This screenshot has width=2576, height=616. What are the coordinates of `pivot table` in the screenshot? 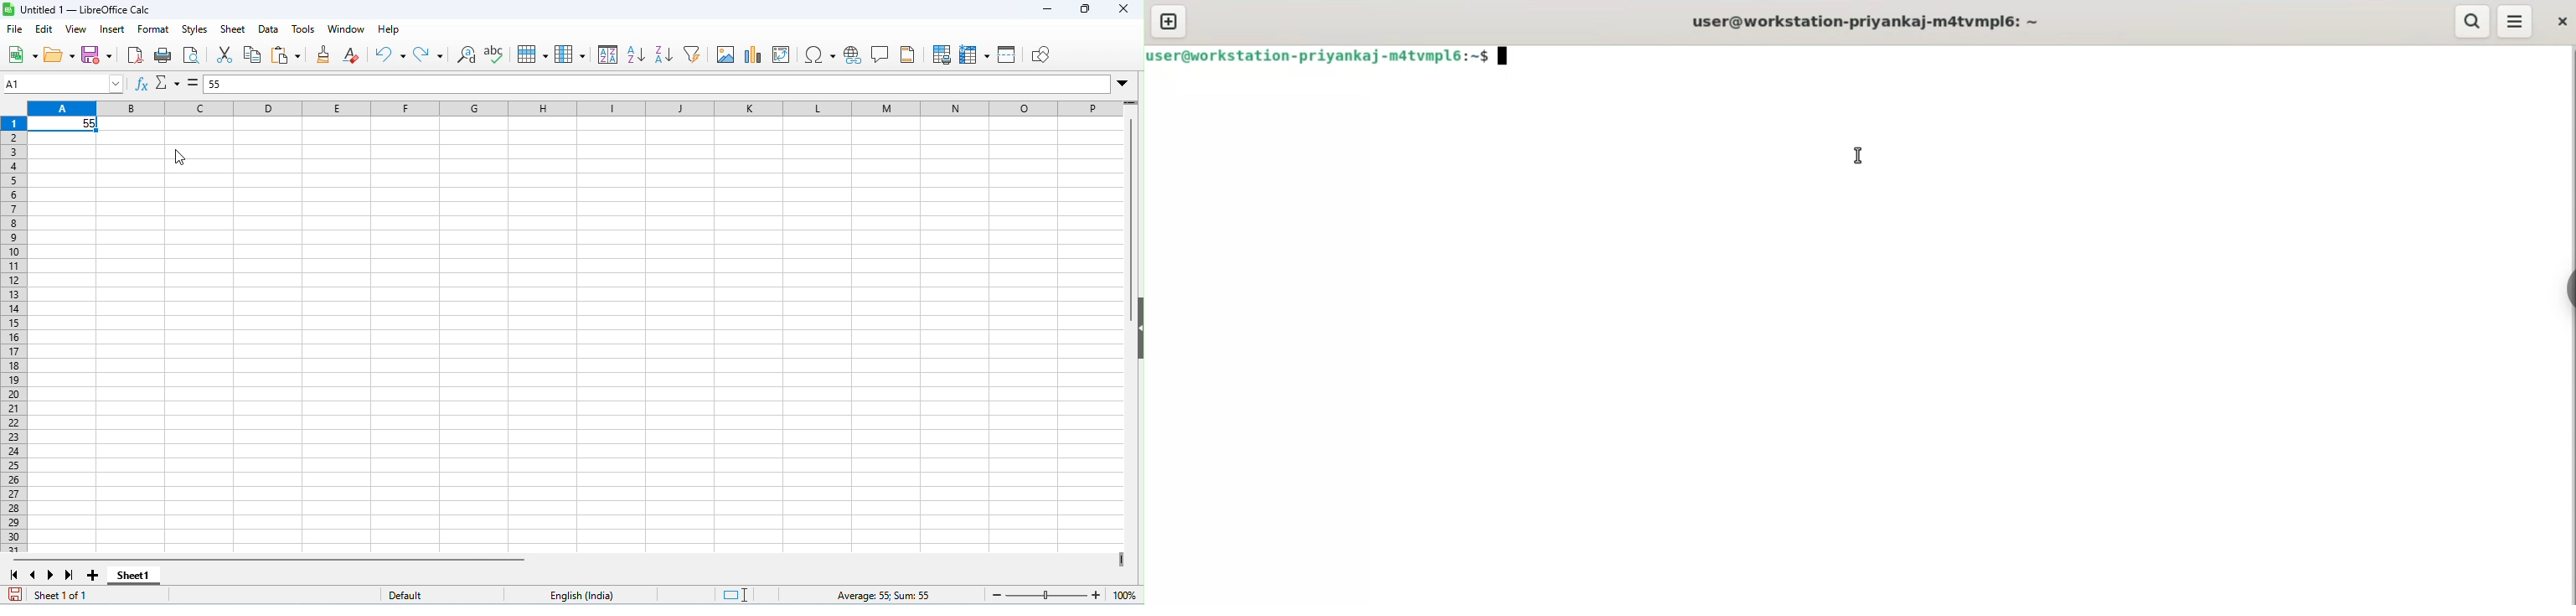 It's located at (783, 55).